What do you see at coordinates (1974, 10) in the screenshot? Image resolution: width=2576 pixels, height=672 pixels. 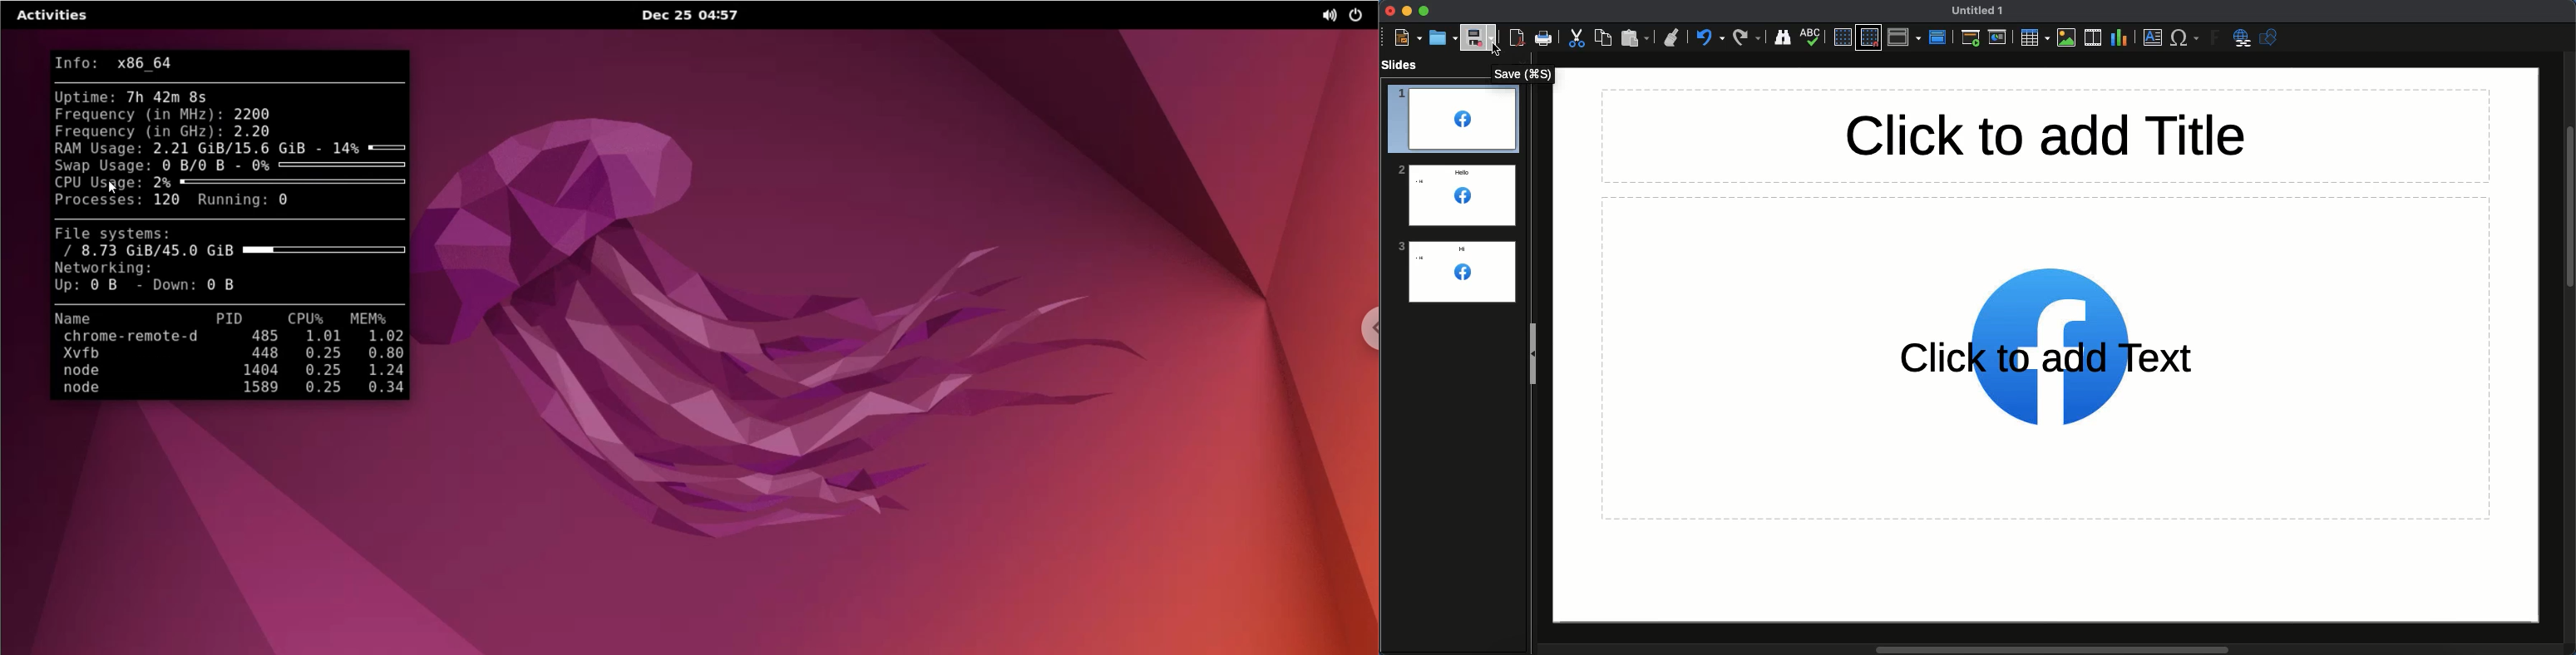 I see `Name` at bounding box center [1974, 10].